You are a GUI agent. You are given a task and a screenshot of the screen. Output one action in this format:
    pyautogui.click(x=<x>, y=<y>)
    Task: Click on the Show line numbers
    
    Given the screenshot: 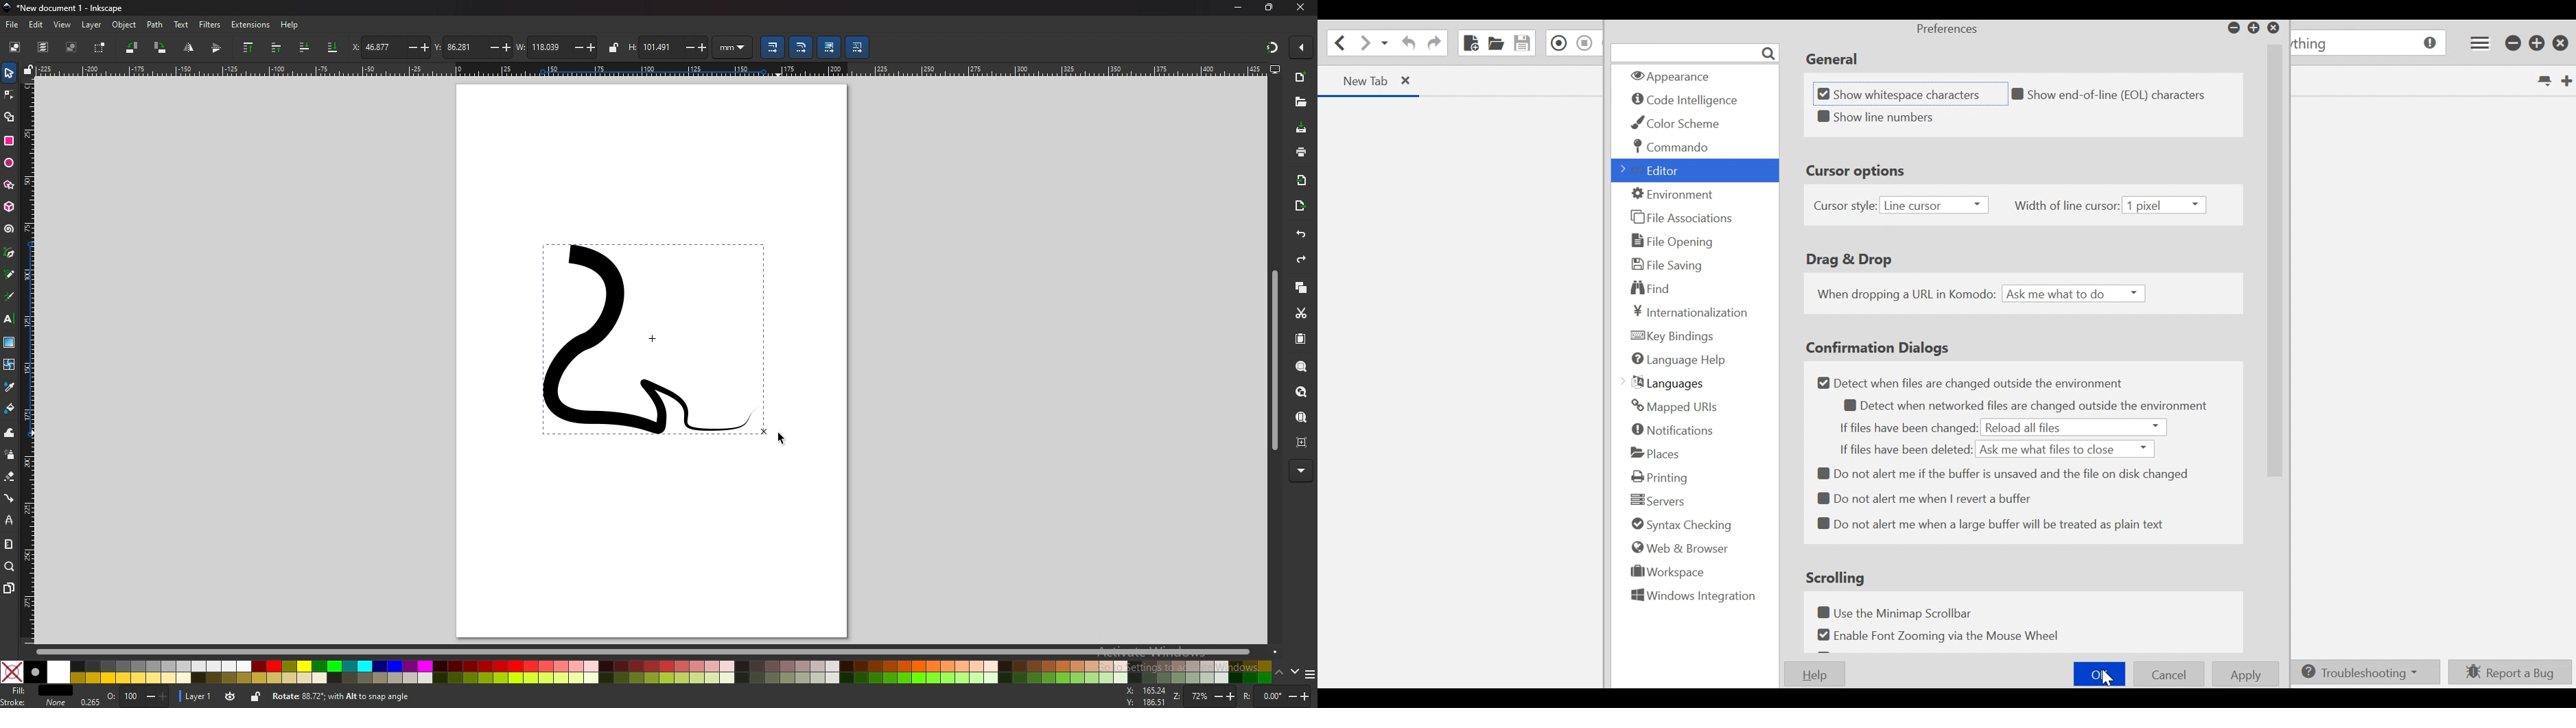 What is the action you would take?
    pyautogui.click(x=1906, y=118)
    